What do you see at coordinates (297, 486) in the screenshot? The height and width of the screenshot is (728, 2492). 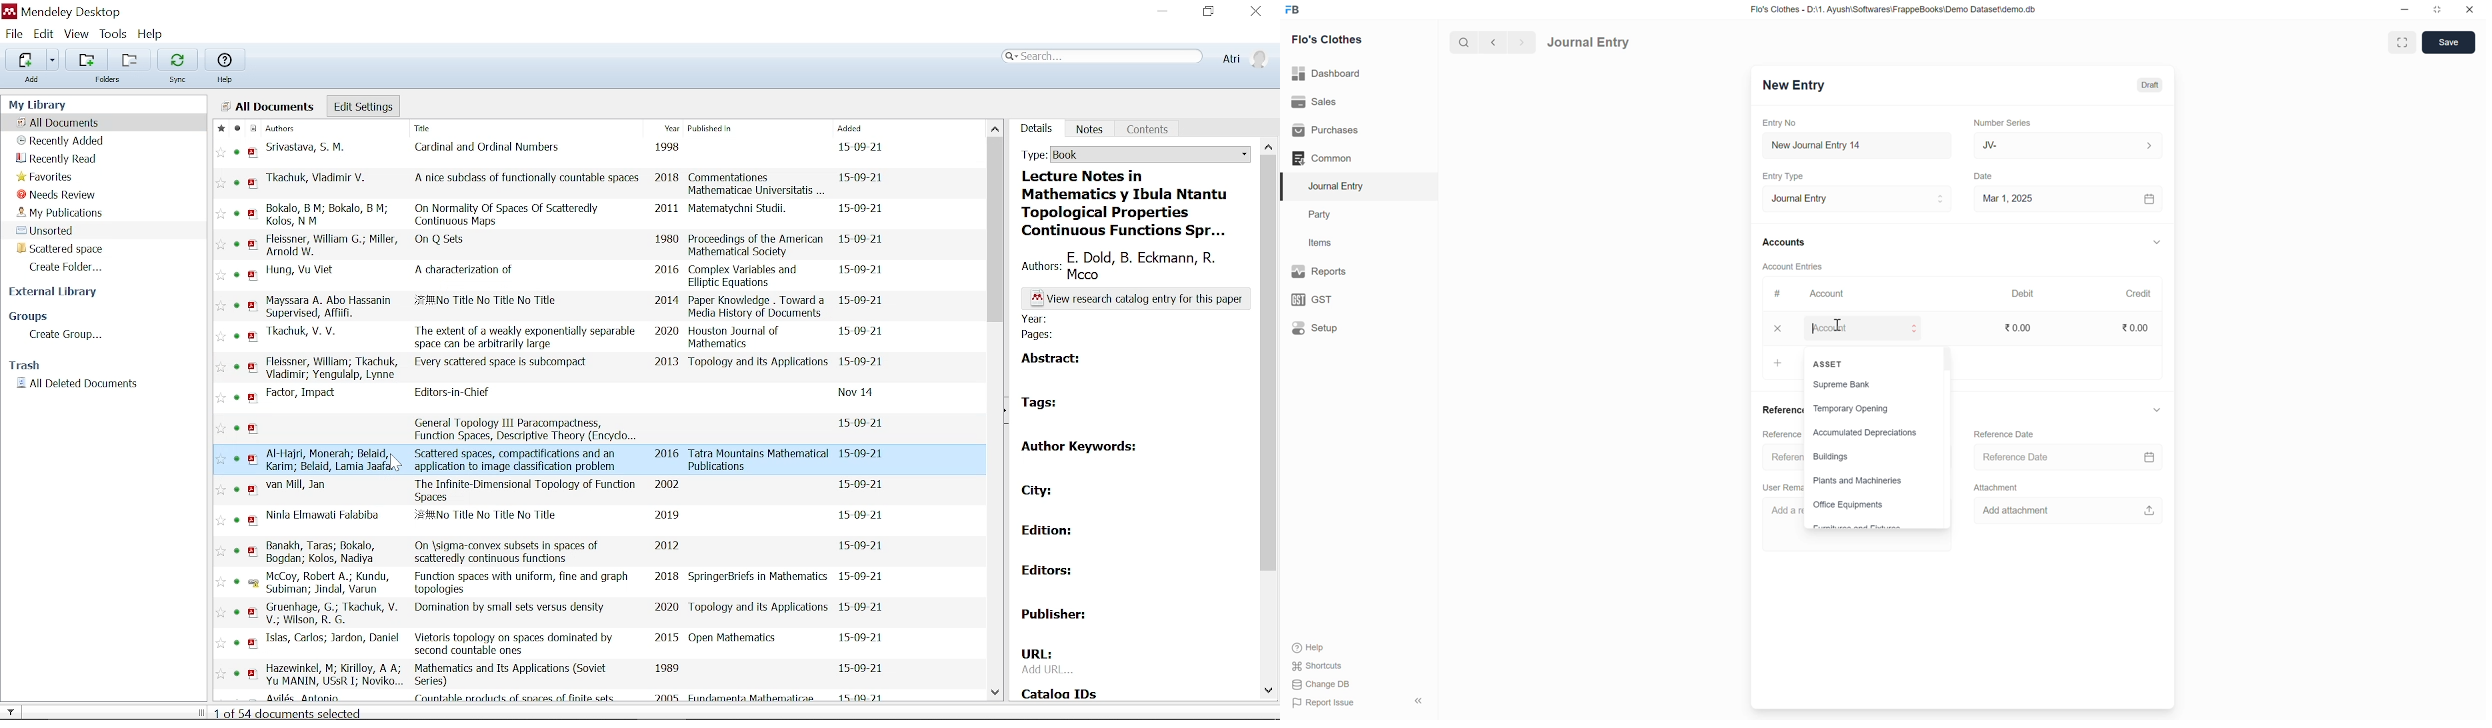 I see `authors` at bounding box center [297, 486].